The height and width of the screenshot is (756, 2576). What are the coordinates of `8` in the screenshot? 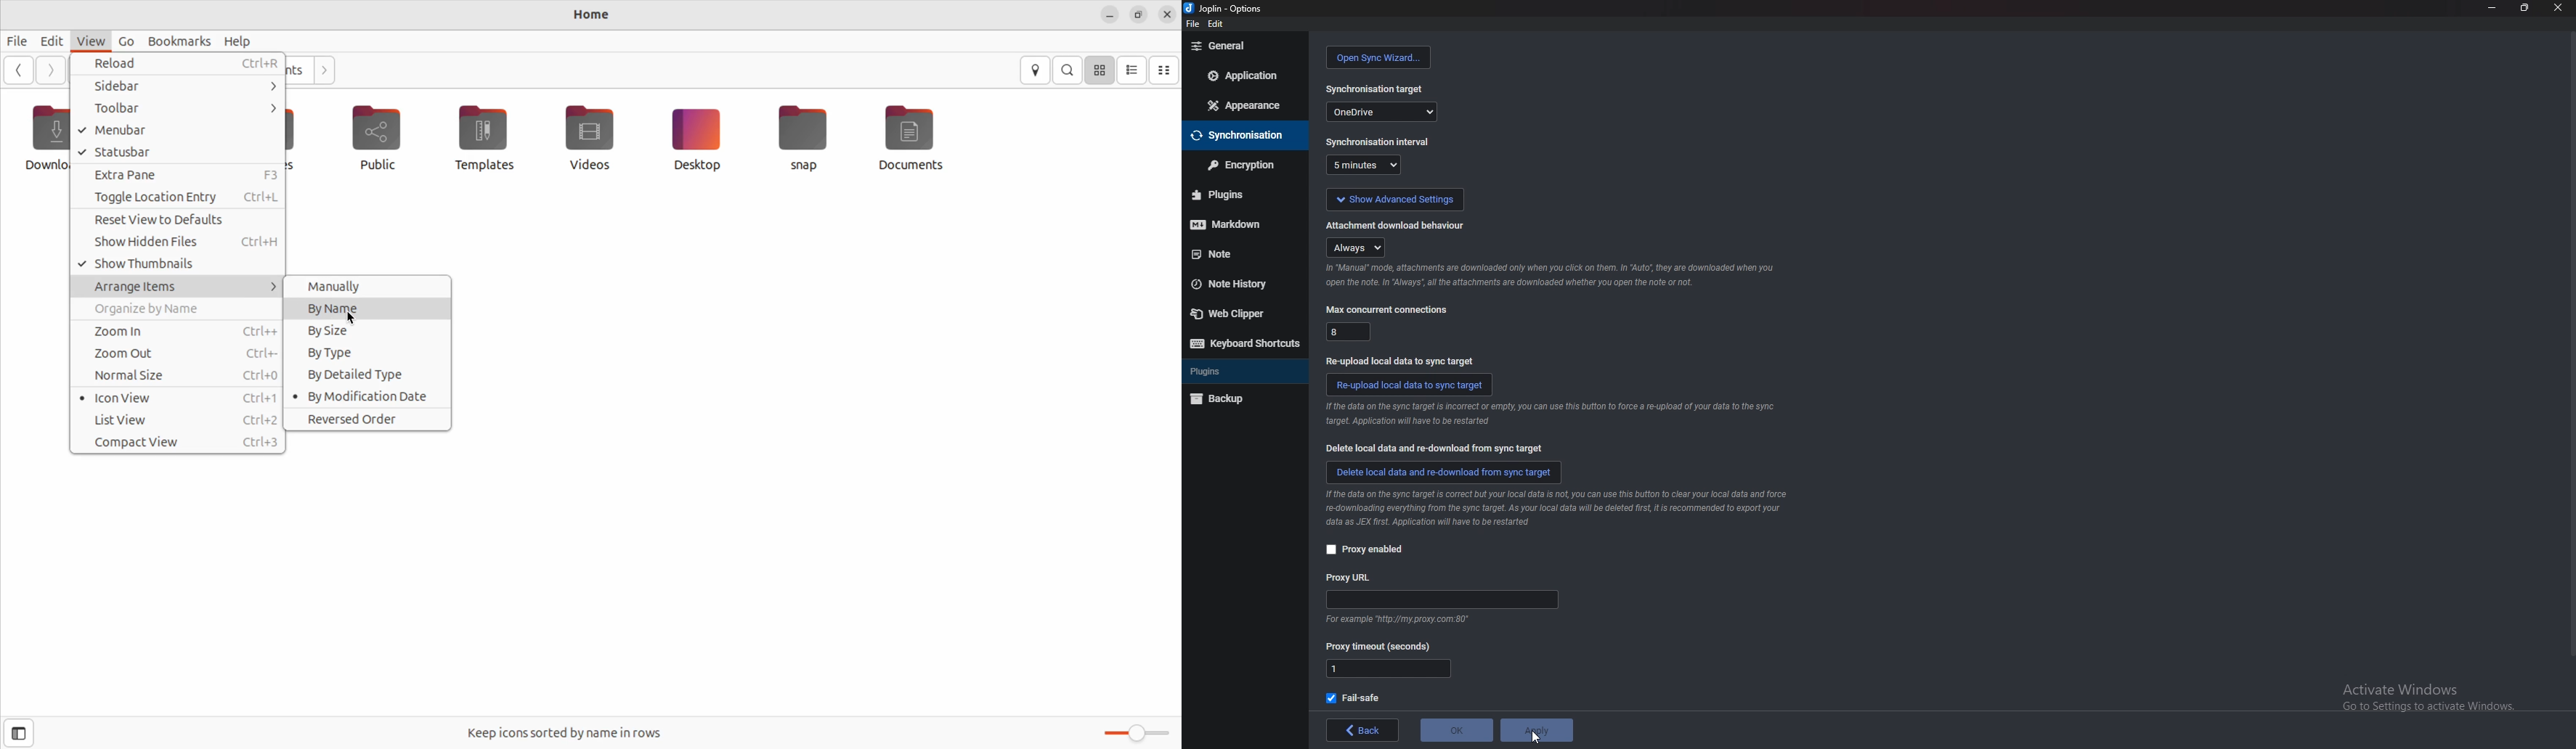 It's located at (1350, 333).